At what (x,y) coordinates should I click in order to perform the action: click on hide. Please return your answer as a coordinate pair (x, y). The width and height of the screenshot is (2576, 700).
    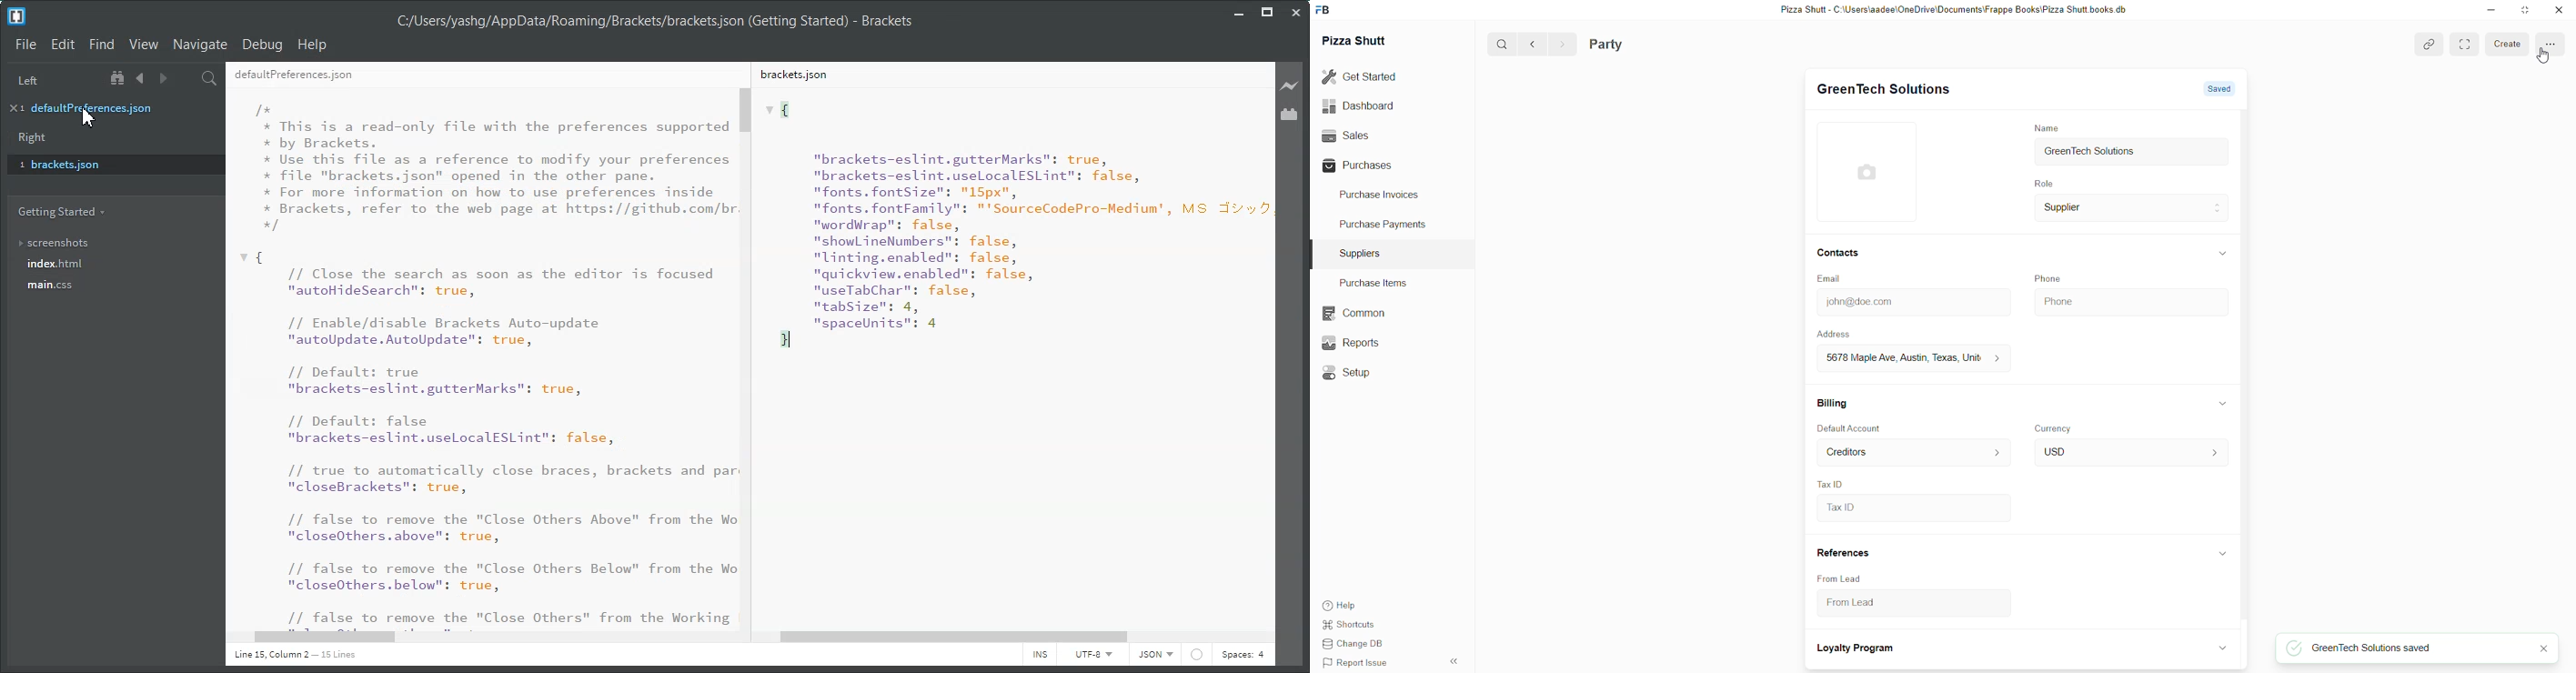
    Looking at the image, I should click on (2222, 554).